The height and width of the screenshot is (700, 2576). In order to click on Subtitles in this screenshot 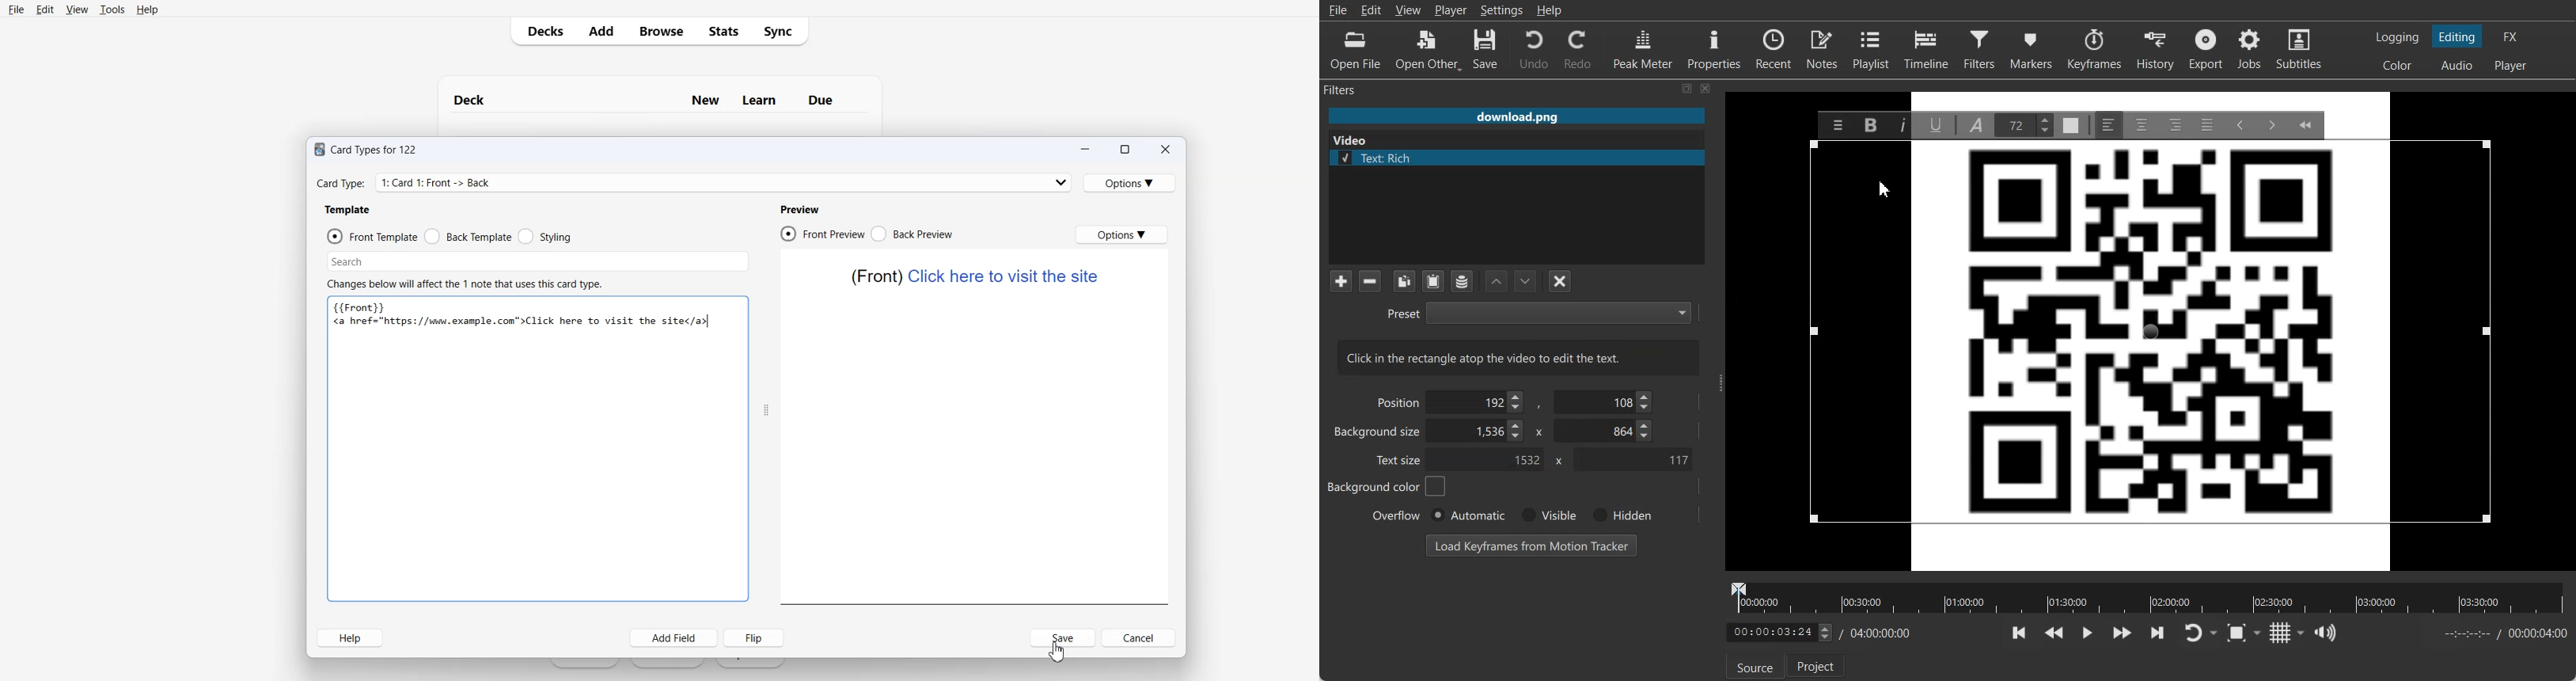, I will do `click(2300, 49)`.